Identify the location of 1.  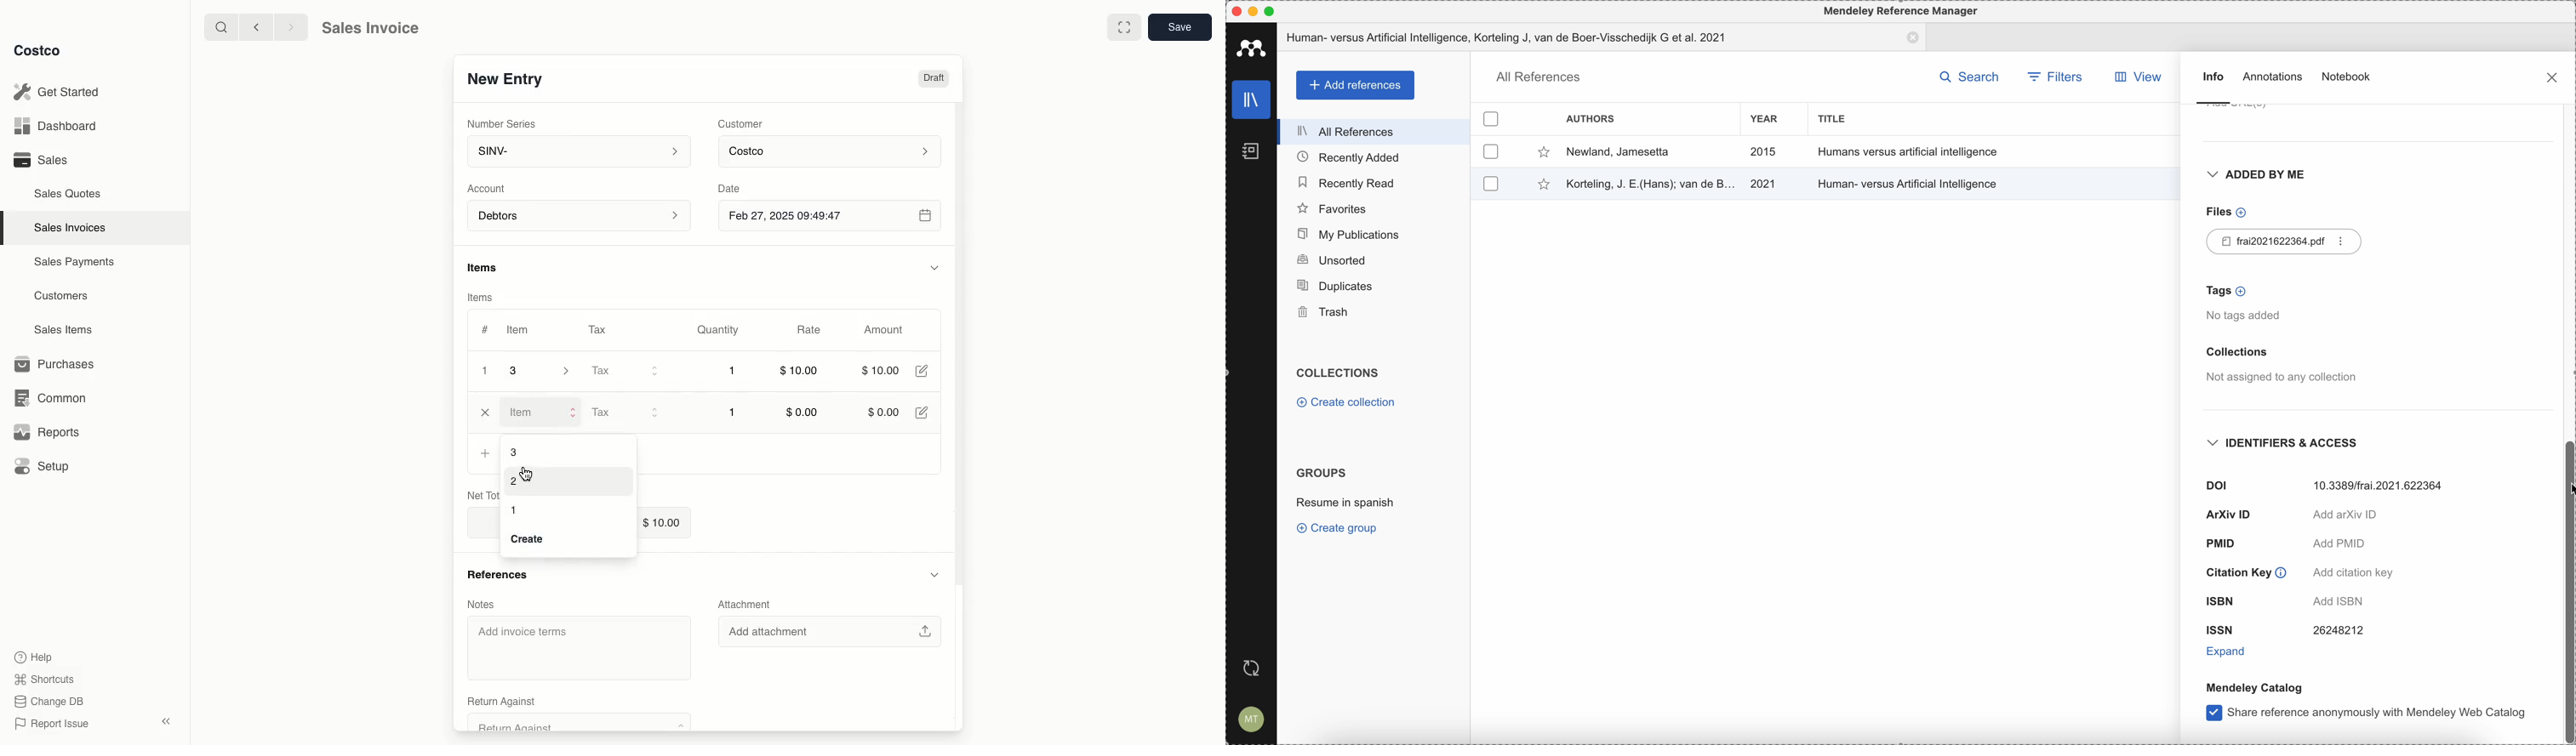
(734, 412).